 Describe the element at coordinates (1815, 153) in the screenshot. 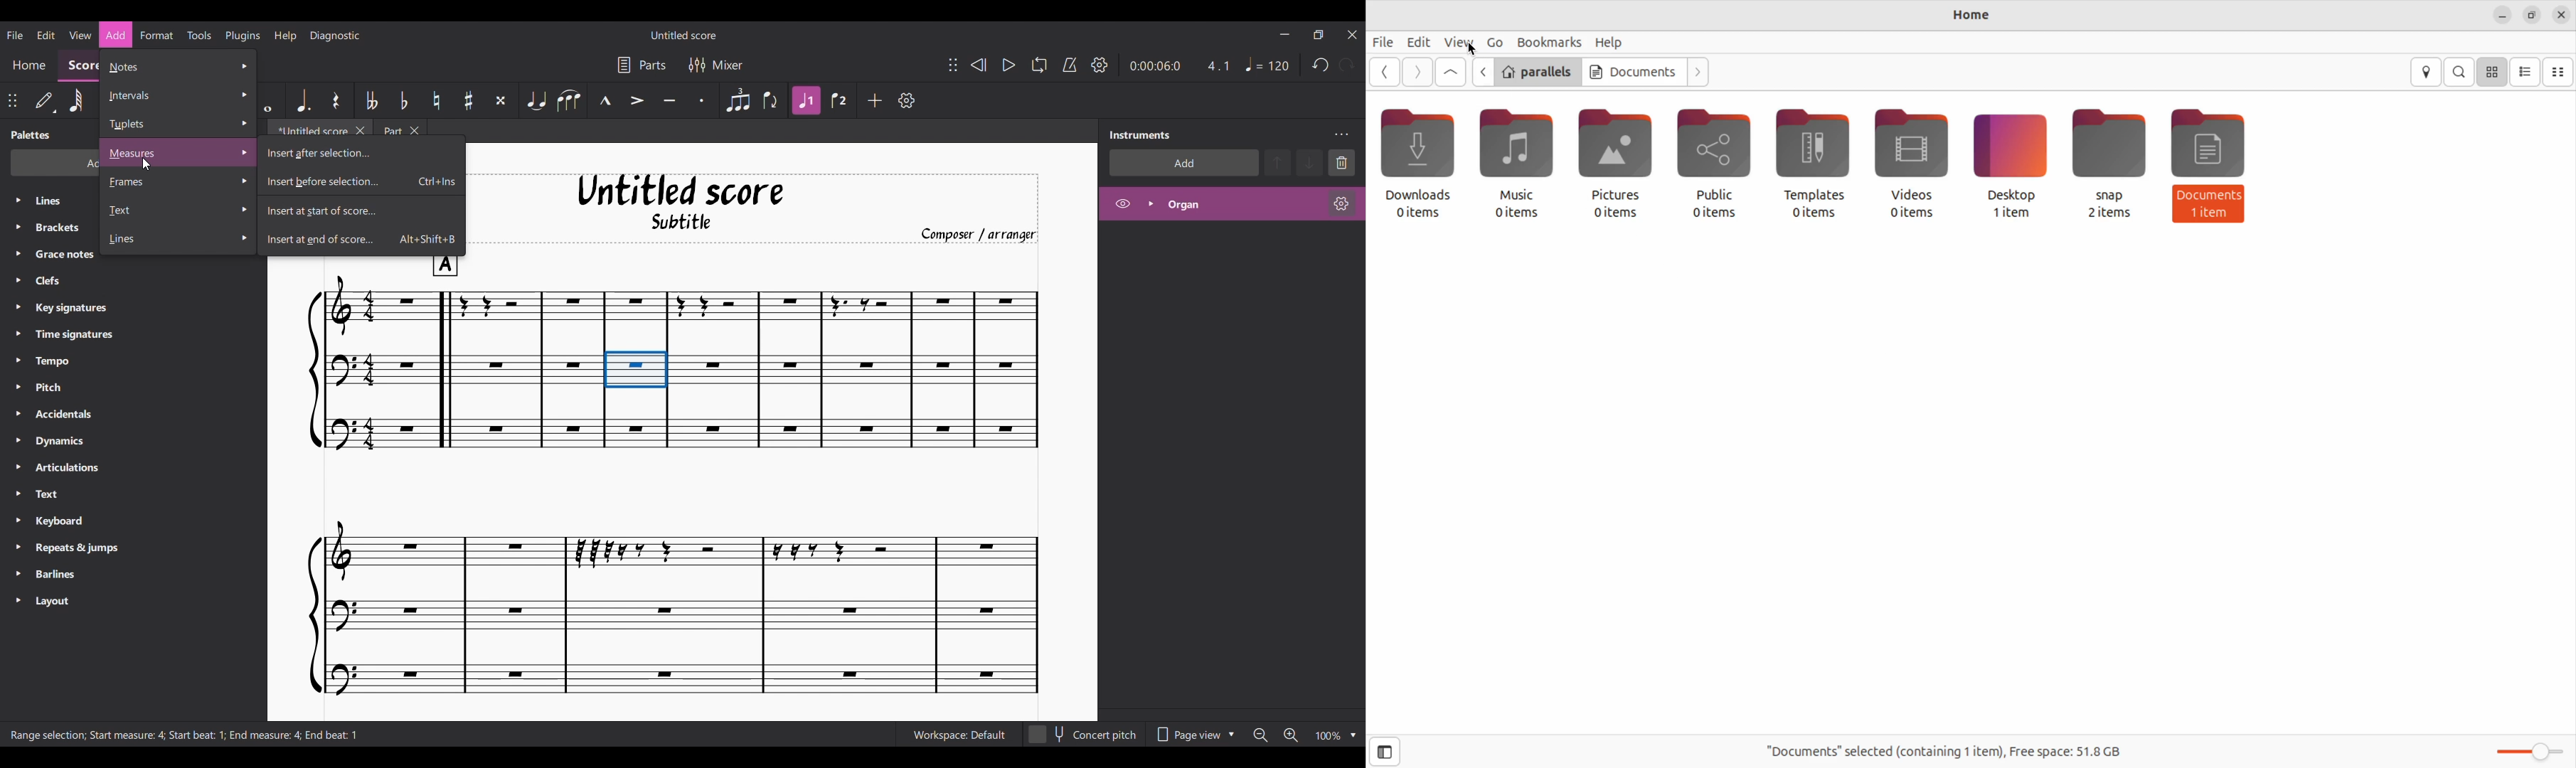

I see `Templates` at that location.